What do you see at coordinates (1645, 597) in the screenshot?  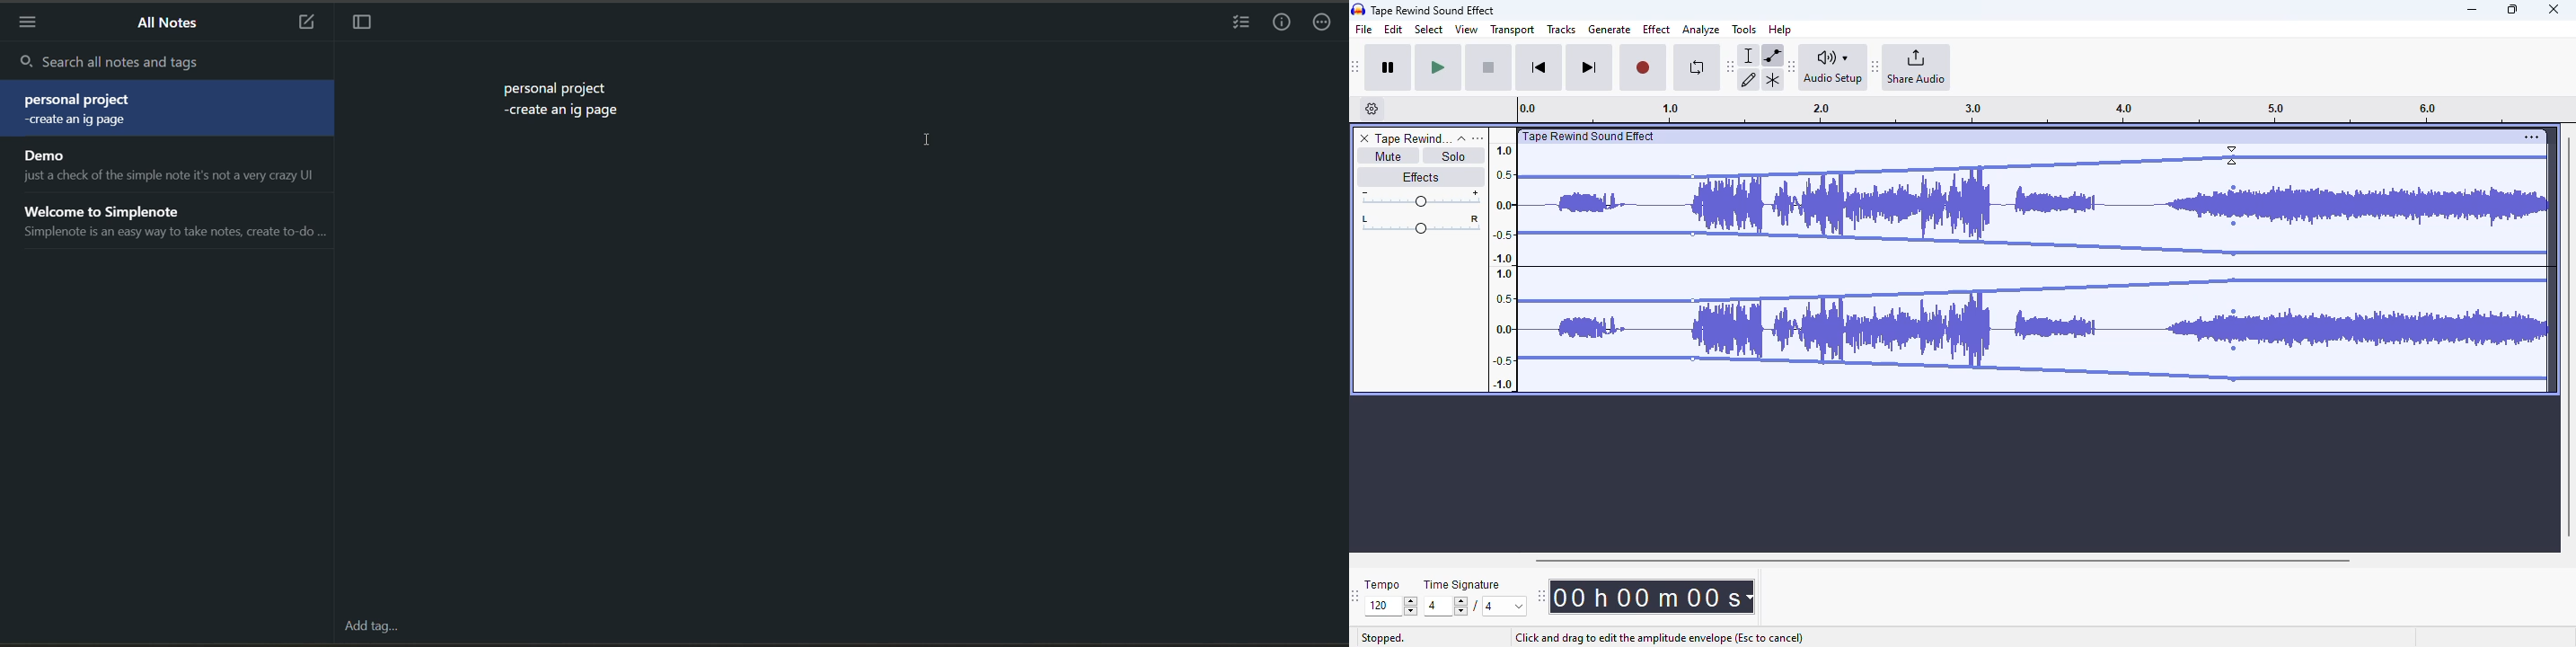 I see `Current track time` at bounding box center [1645, 597].